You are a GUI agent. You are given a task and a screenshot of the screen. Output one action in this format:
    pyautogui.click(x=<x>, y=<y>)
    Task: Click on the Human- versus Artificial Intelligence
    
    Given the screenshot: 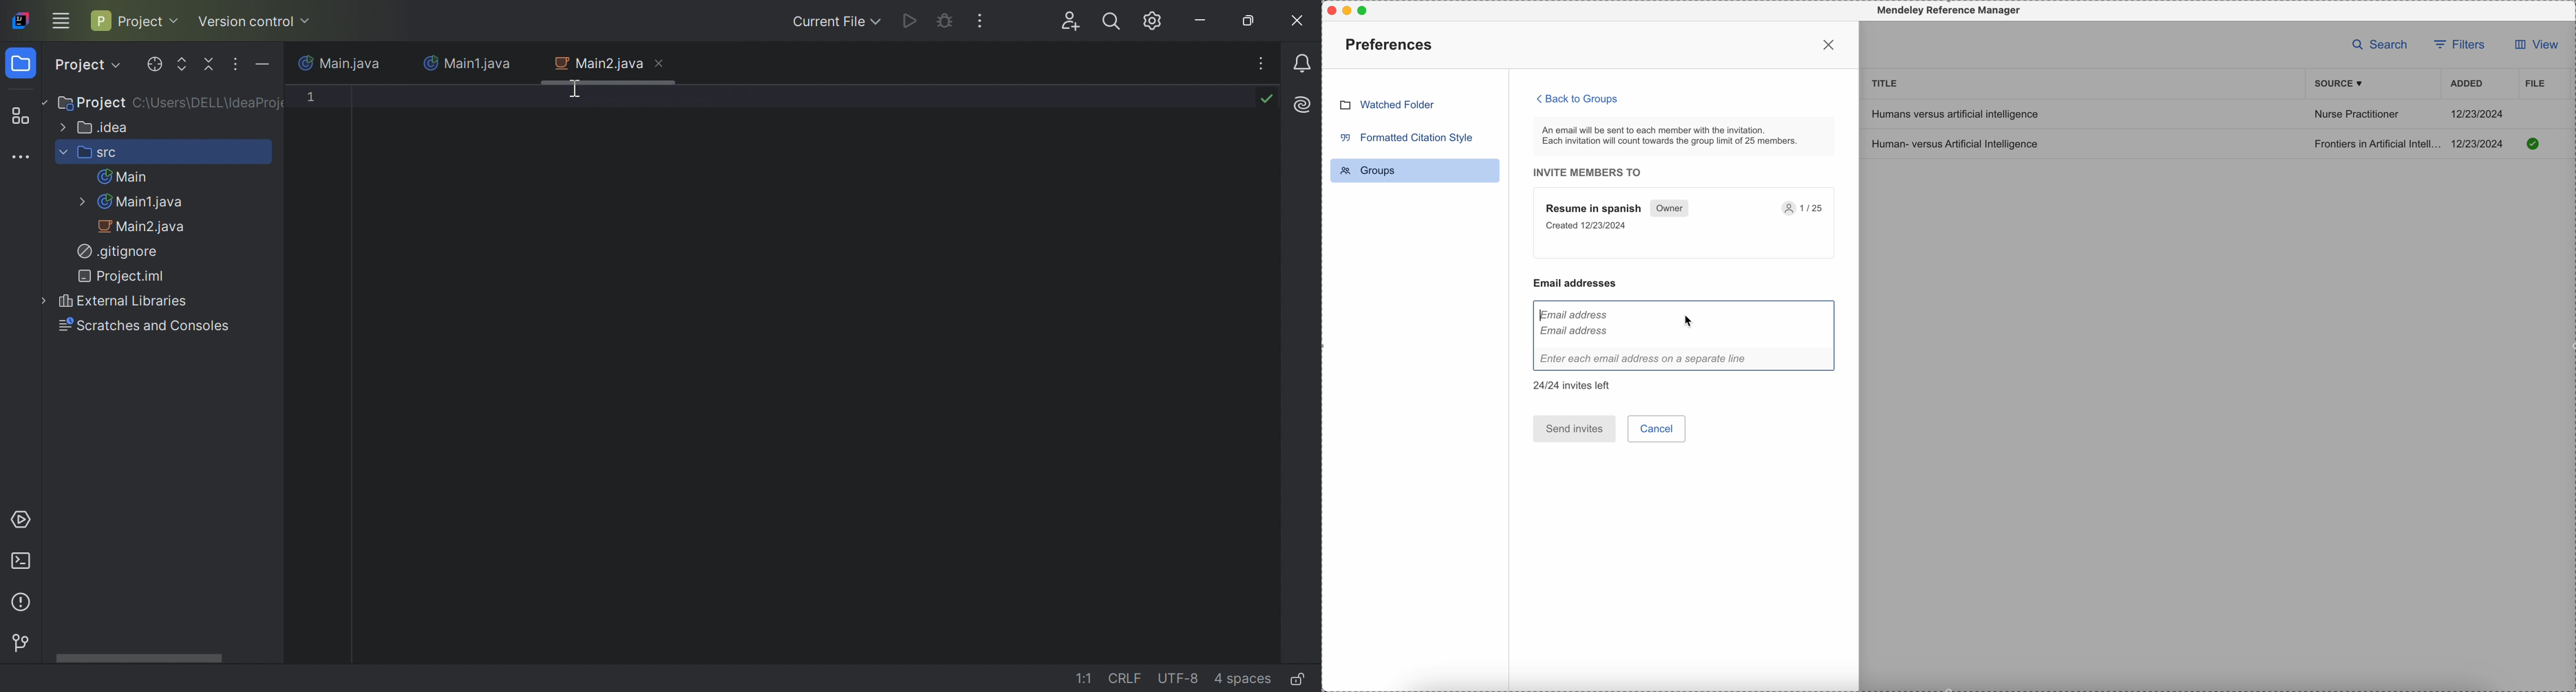 What is the action you would take?
    pyautogui.click(x=1957, y=143)
    